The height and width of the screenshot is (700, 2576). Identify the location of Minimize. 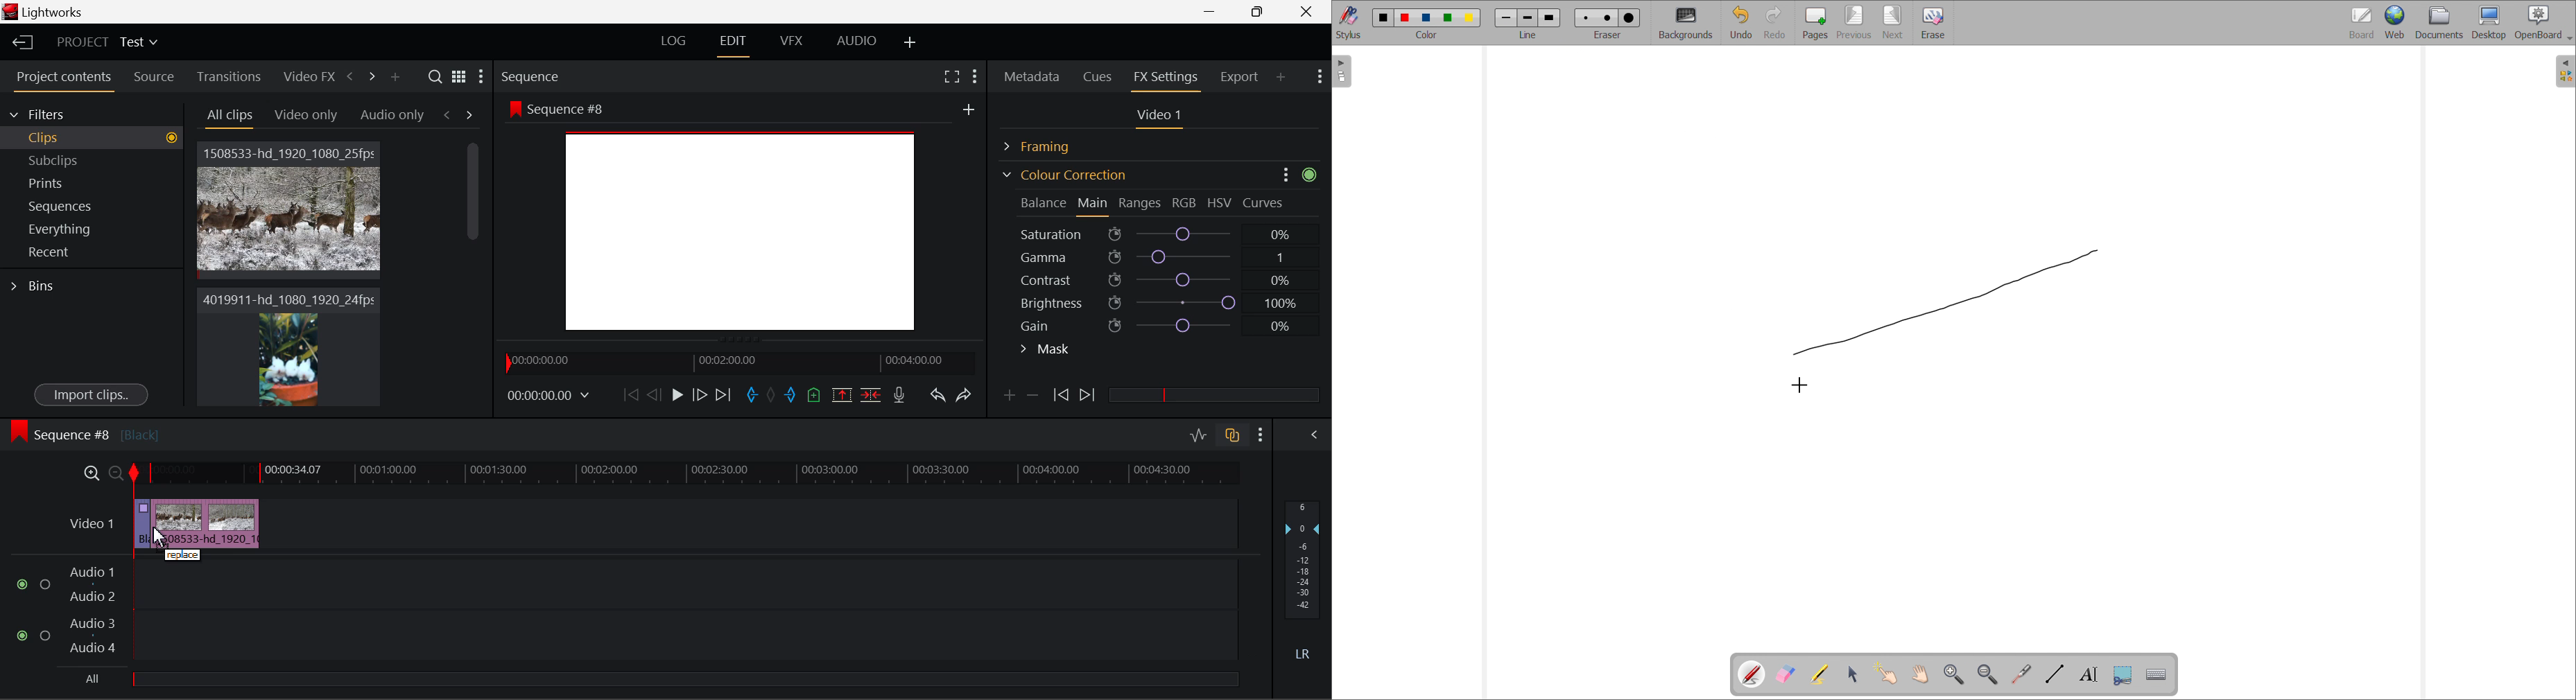
(1261, 11).